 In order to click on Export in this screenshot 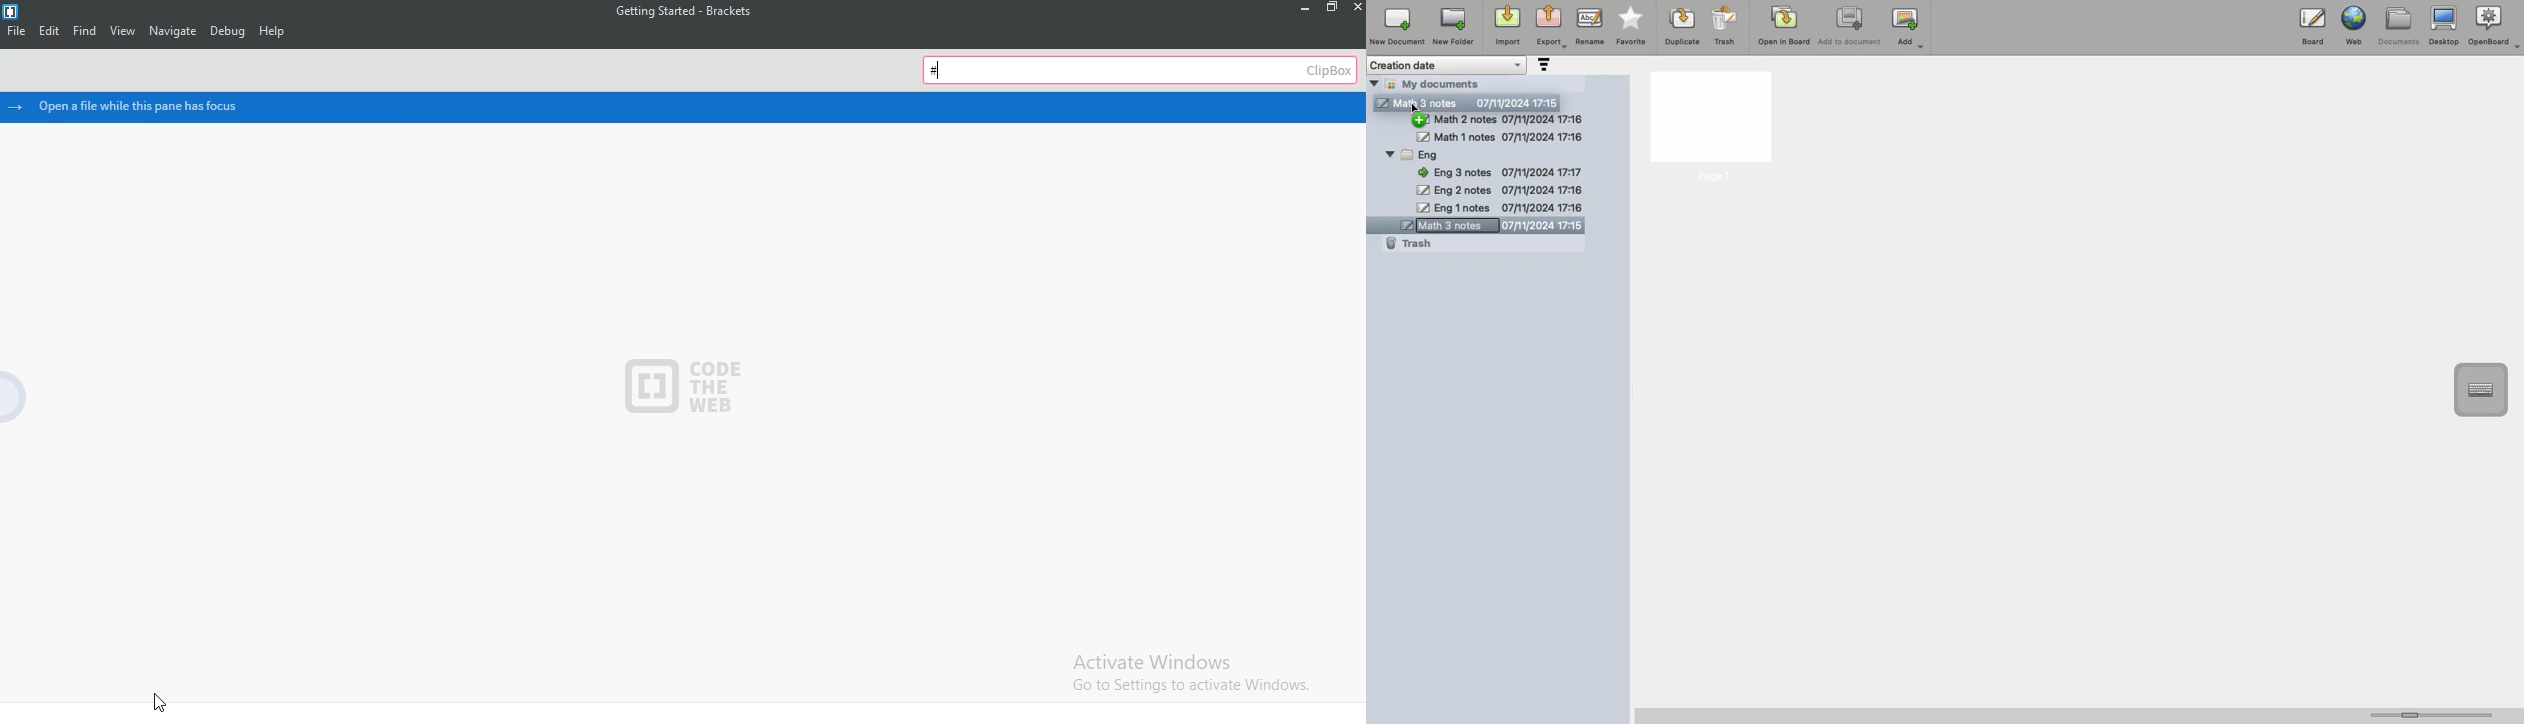, I will do `click(1551, 28)`.